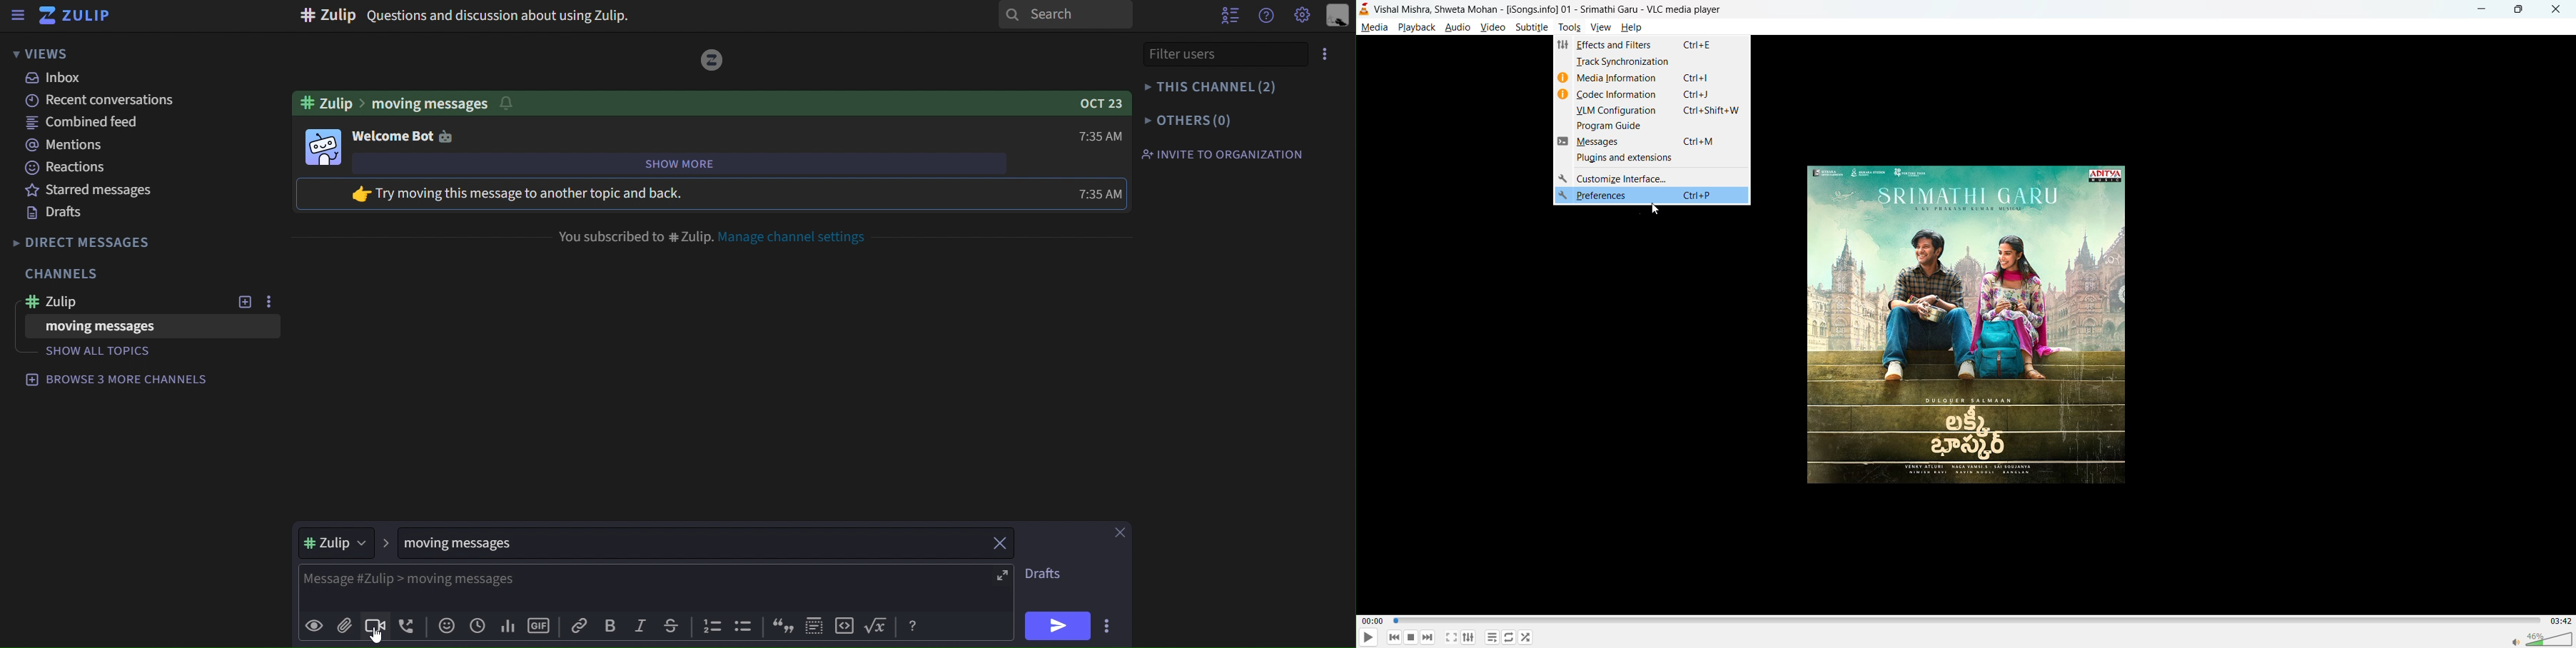 This screenshot has height=672, width=2576. Describe the element at coordinates (671, 628) in the screenshot. I see `strikethrough` at that location.